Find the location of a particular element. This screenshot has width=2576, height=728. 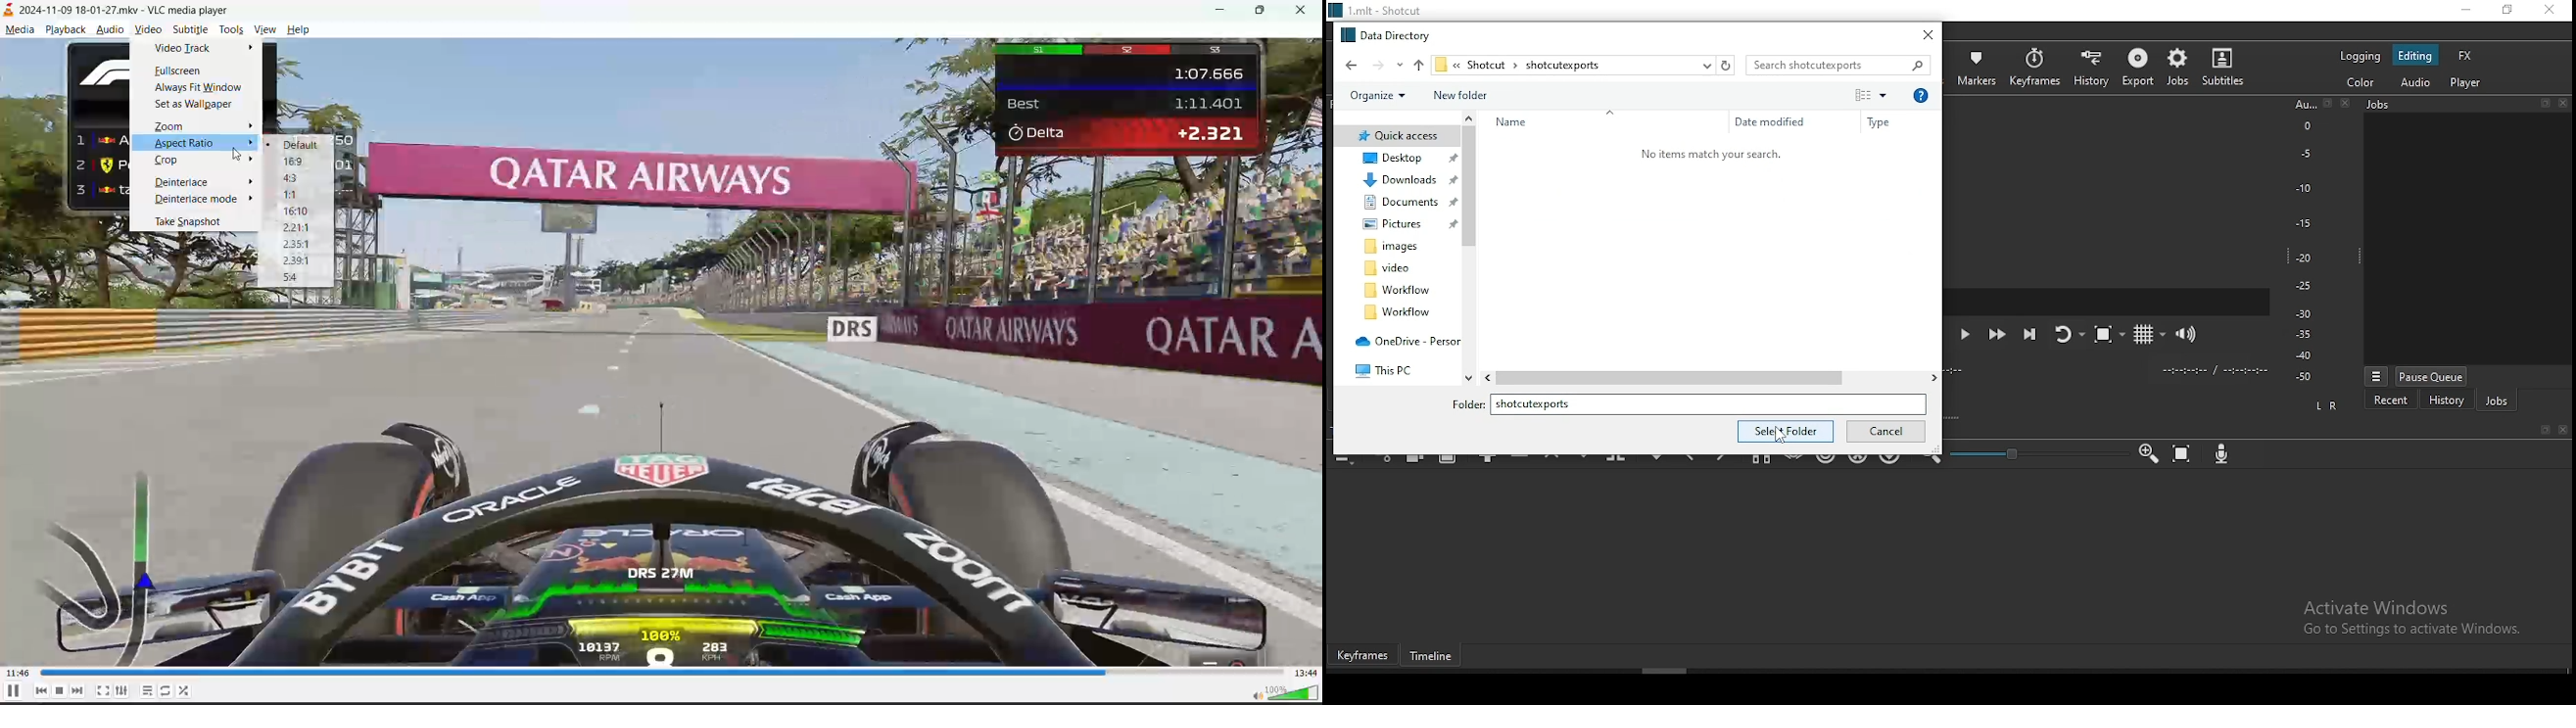

zoom timeline to fit is located at coordinates (2183, 453).